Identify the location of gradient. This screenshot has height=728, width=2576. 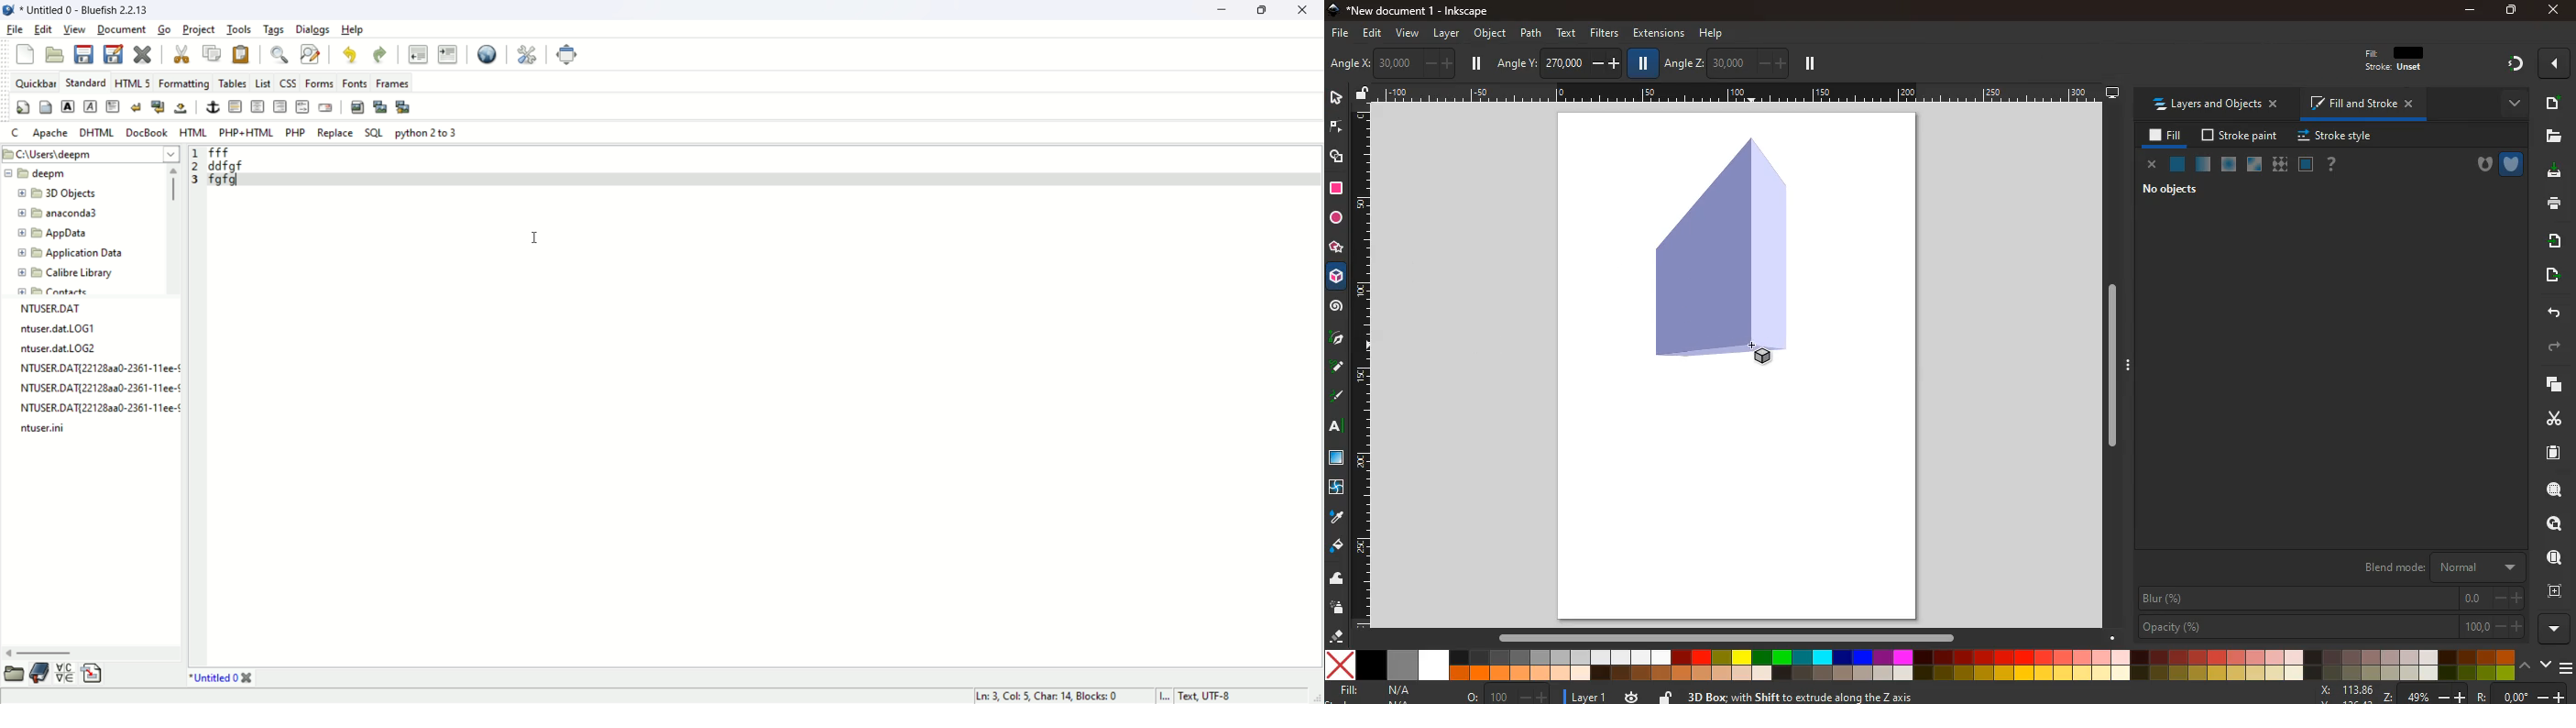
(2516, 64).